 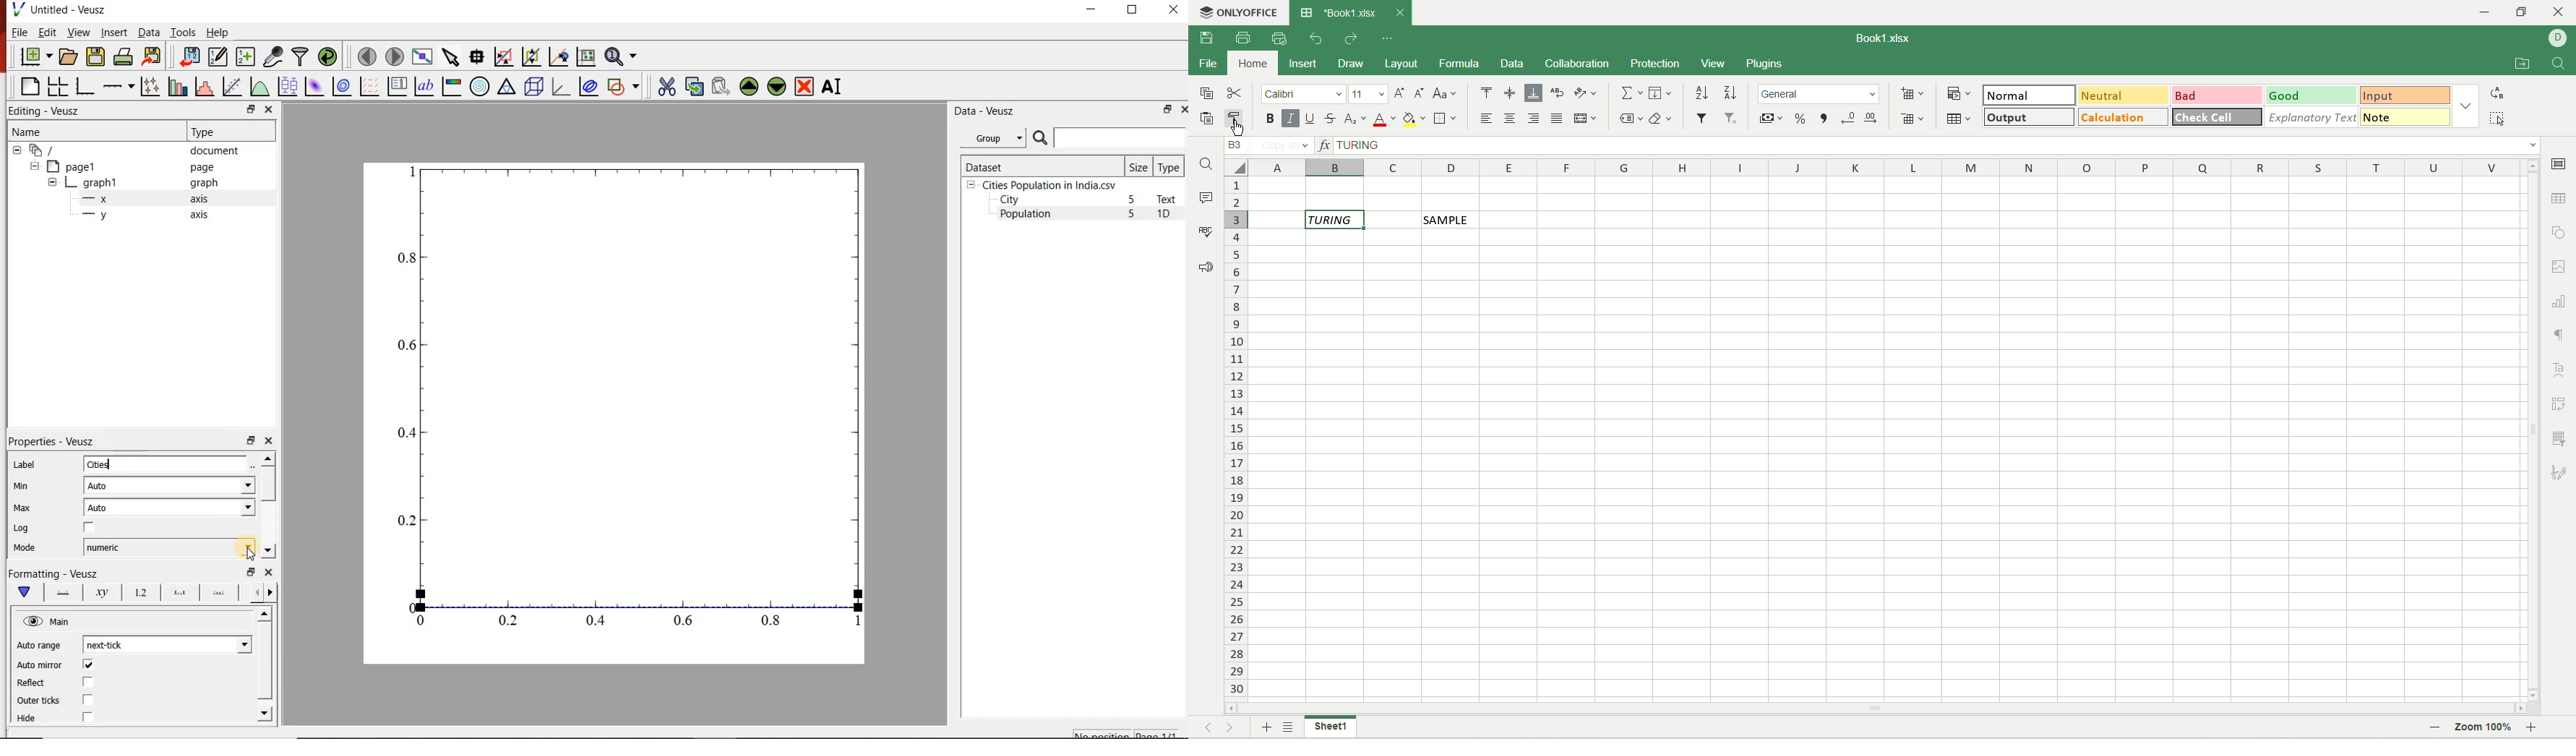 What do you see at coordinates (1633, 119) in the screenshot?
I see `named ranges` at bounding box center [1633, 119].